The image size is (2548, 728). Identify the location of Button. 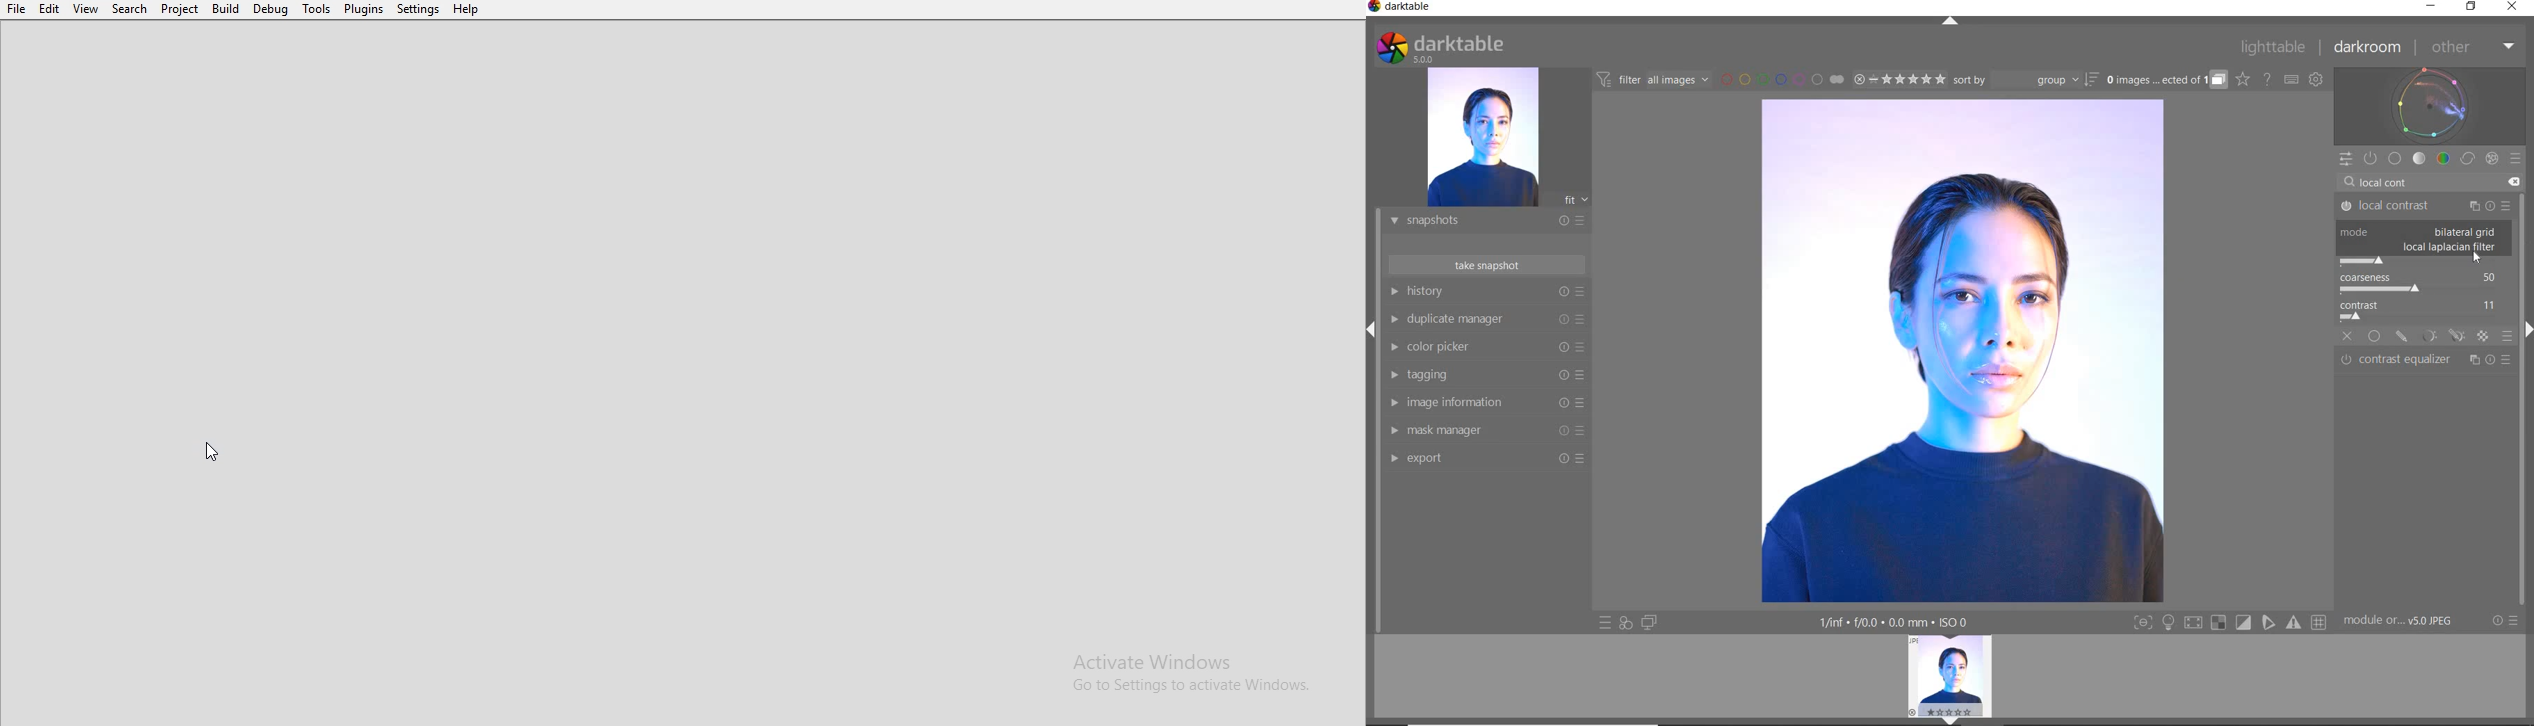
(2219, 623).